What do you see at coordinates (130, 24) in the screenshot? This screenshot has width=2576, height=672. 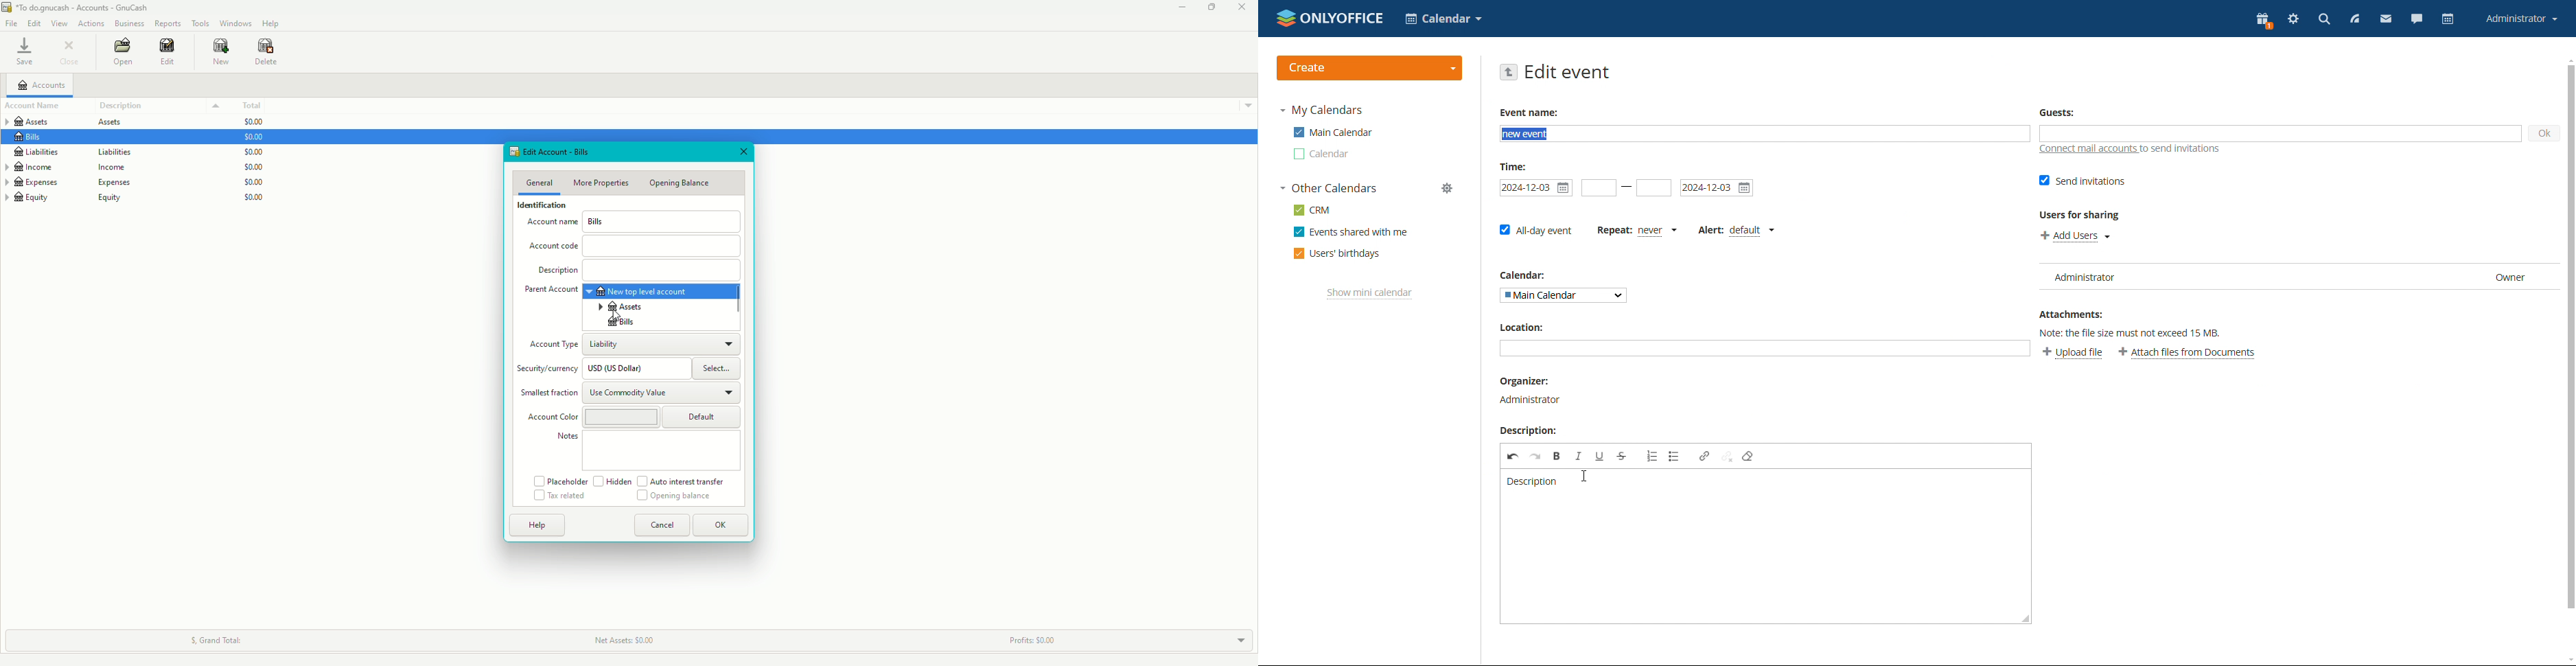 I see `Business` at bounding box center [130, 24].